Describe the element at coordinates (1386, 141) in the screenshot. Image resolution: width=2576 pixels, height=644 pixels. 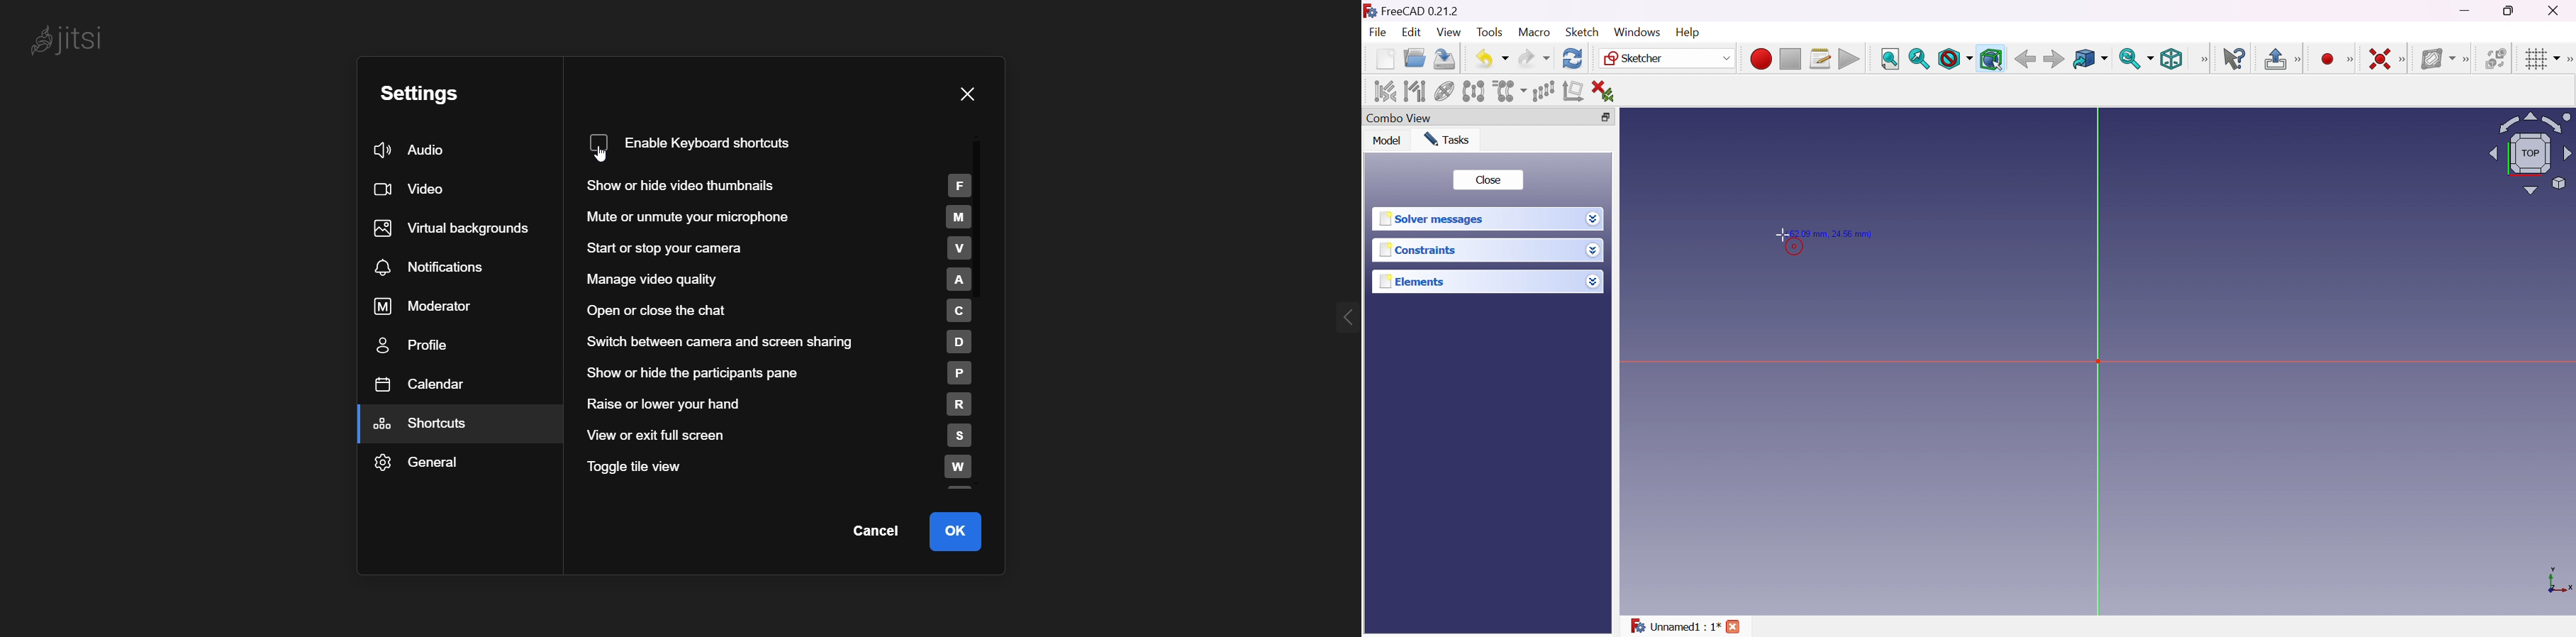
I see `Model` at that location.